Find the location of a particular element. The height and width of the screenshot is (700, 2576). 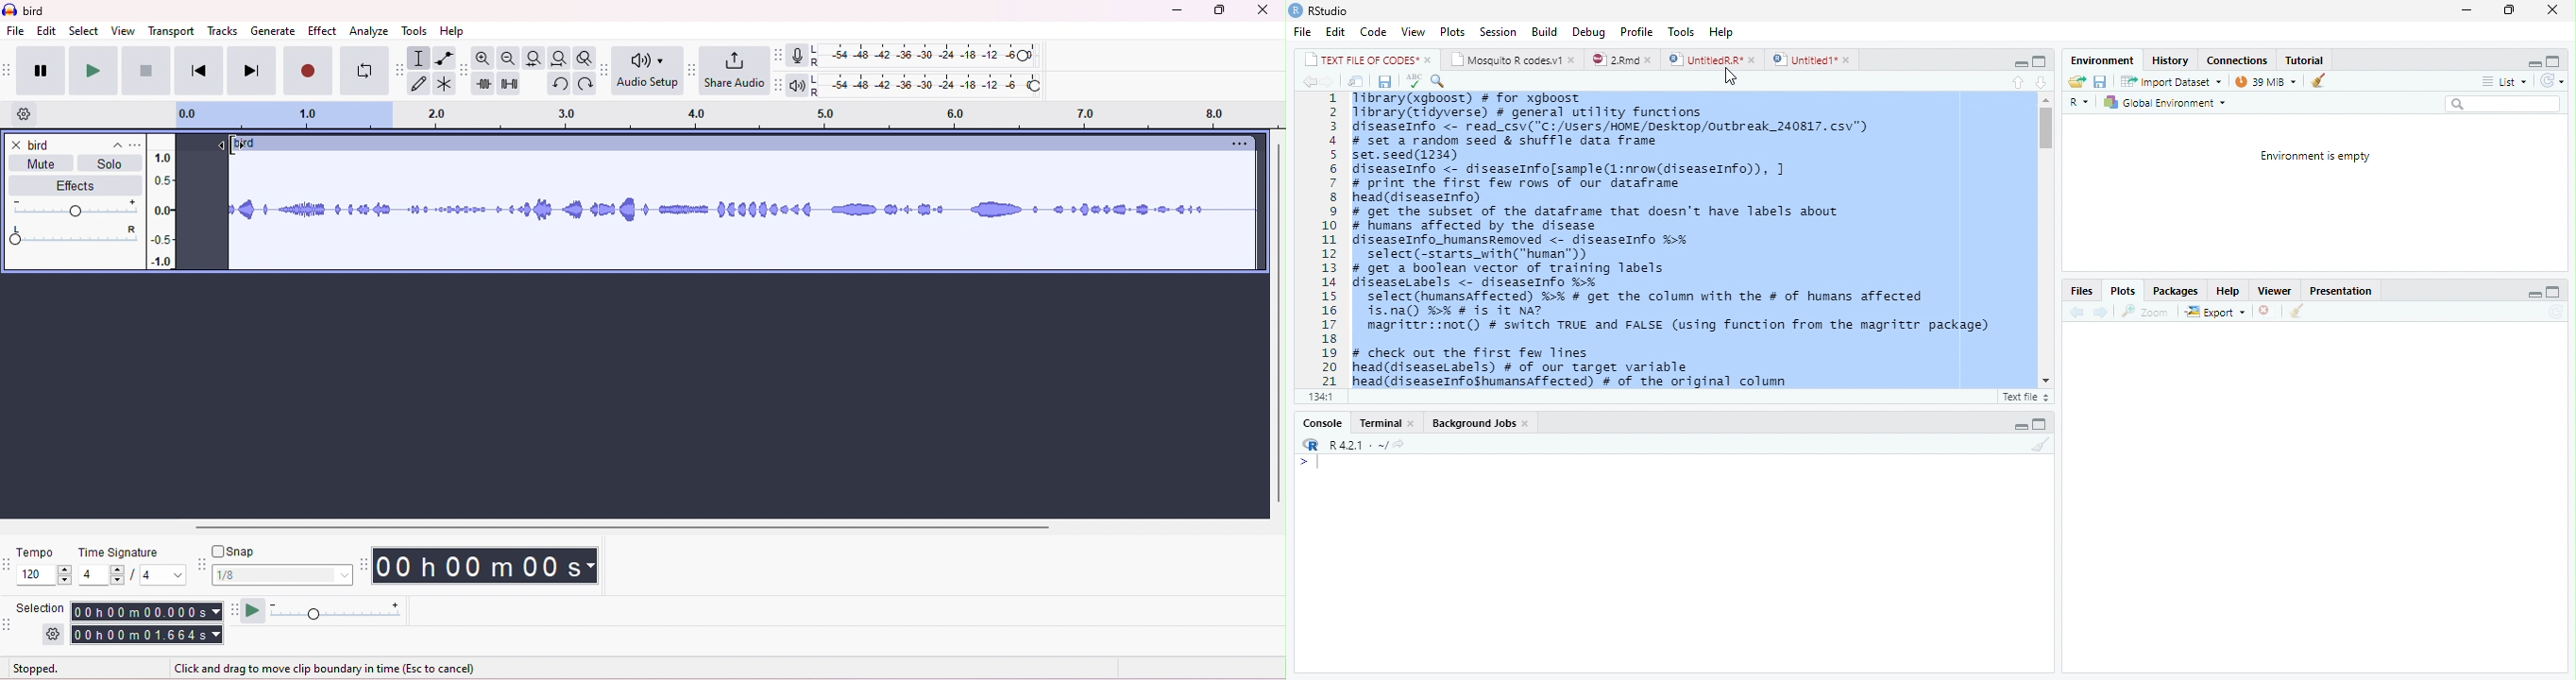

Minimize is located at coordinates (2017, 61).